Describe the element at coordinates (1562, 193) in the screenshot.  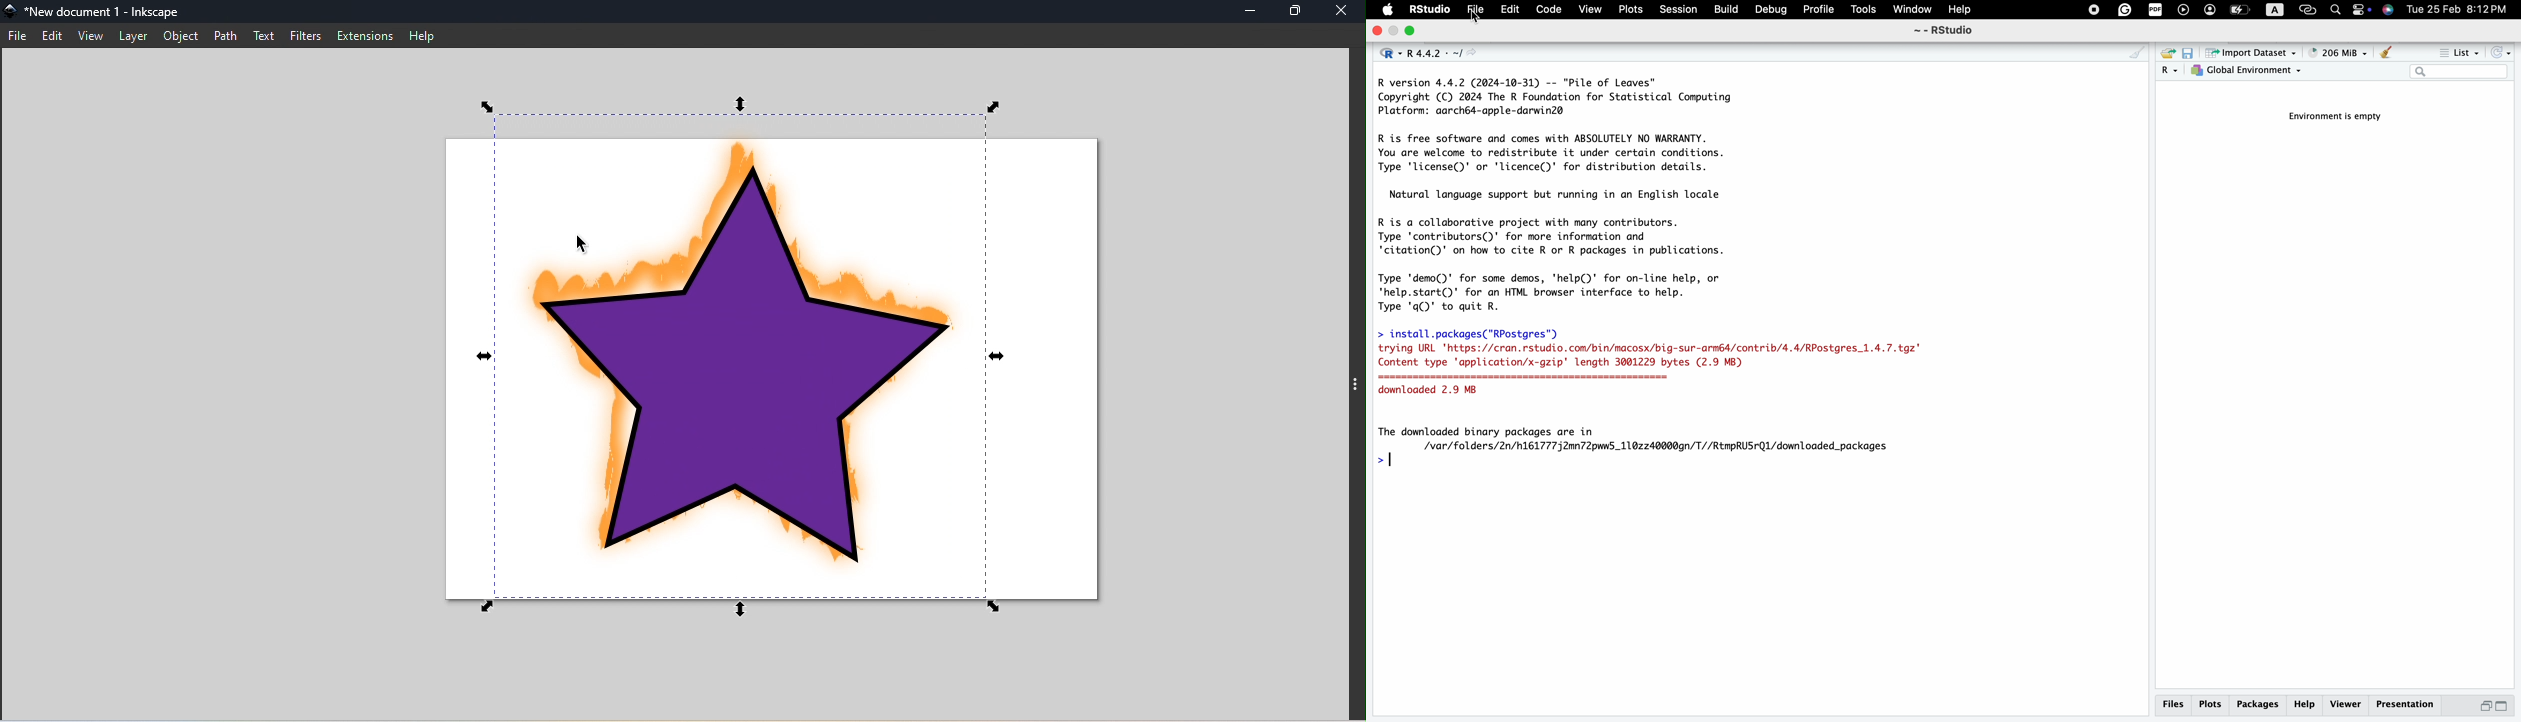
I see `description of support` at that location.